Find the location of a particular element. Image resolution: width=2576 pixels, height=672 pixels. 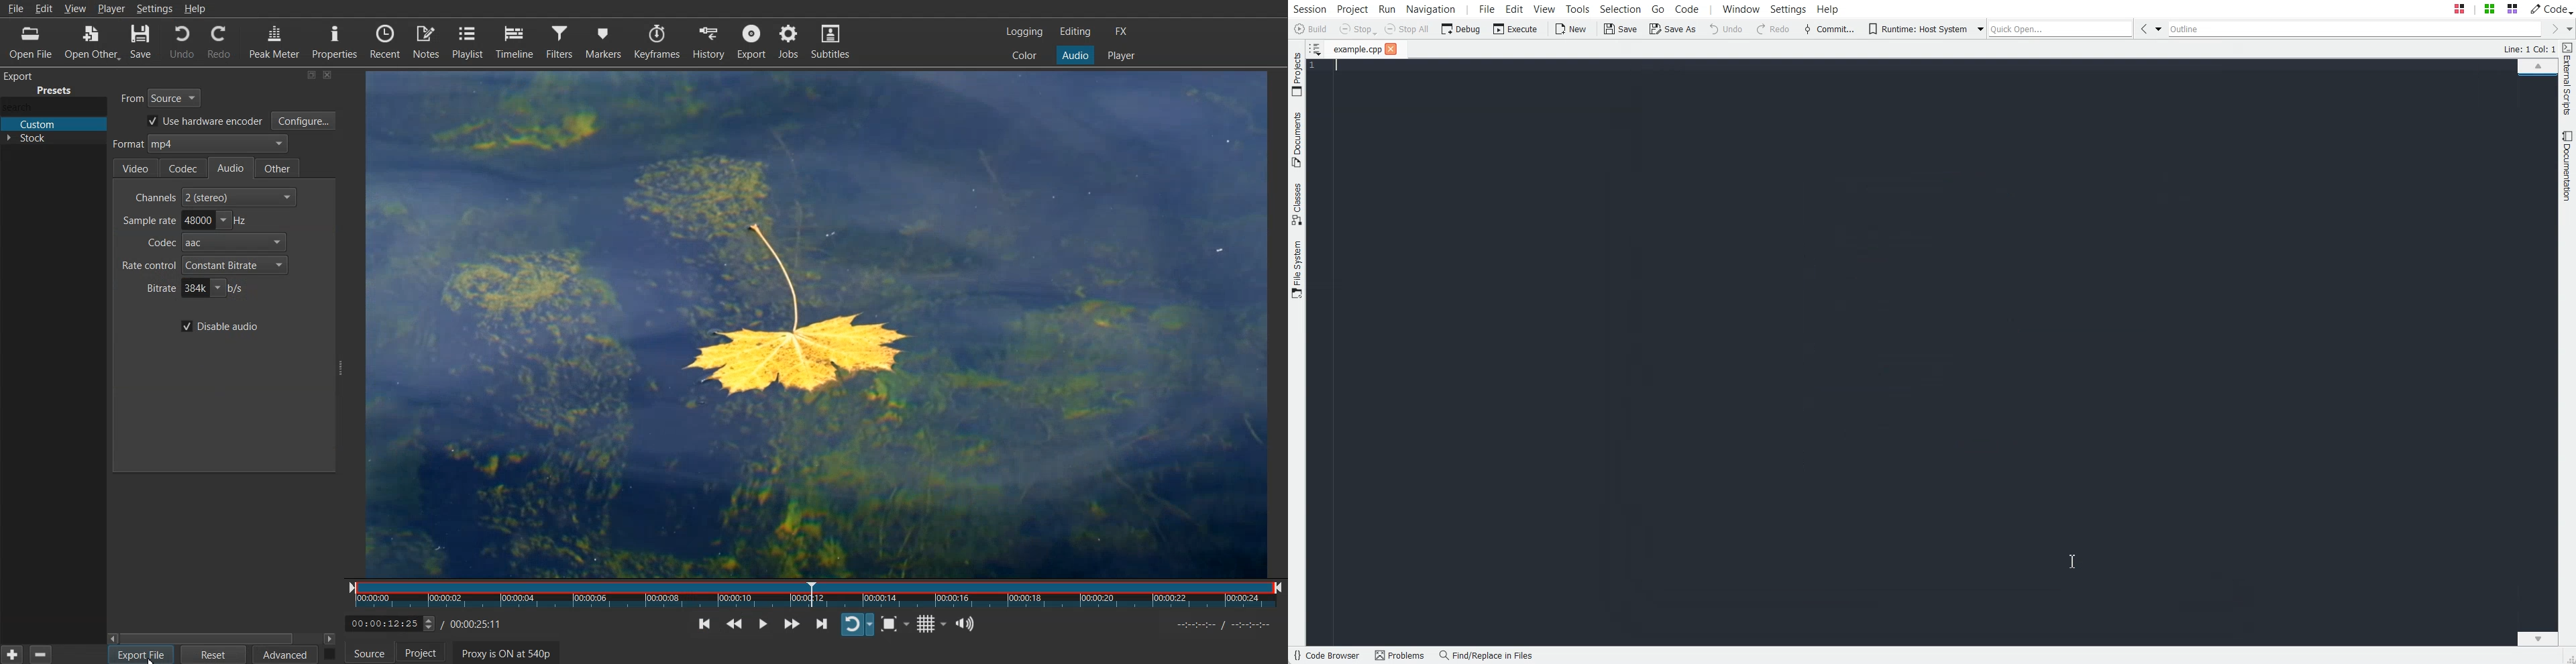

Text is located at coordinates (45, 84).